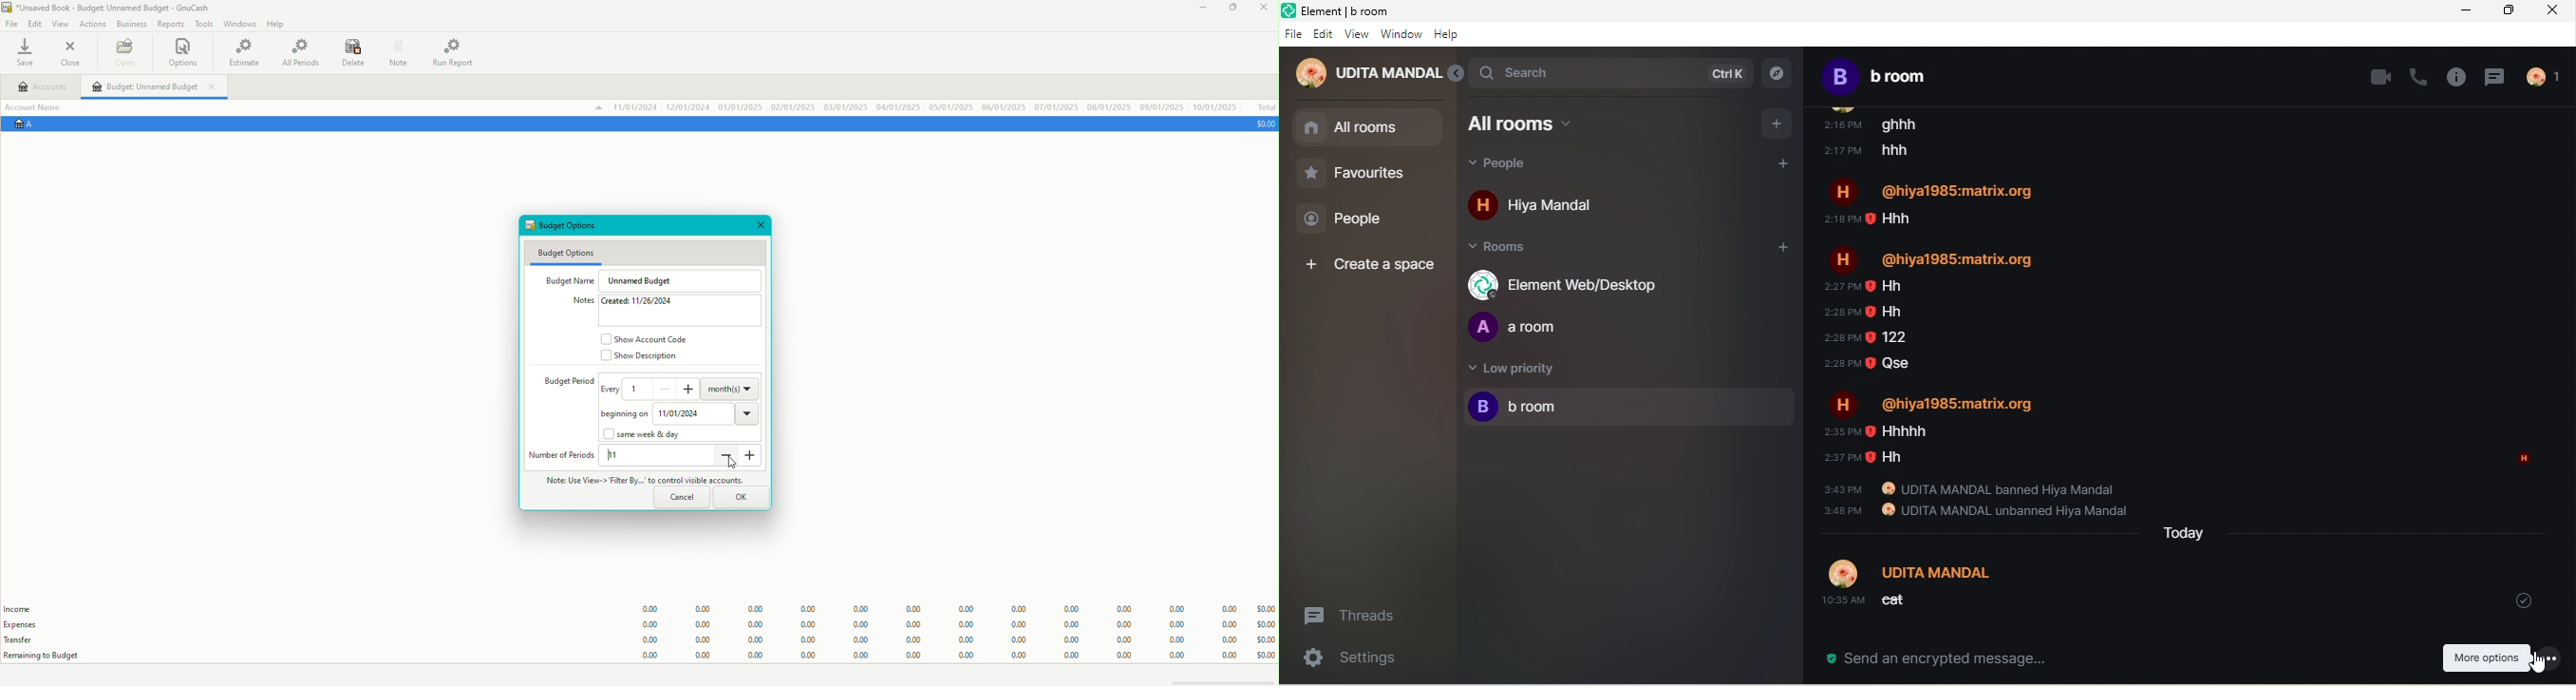 Image resolution: width=2576 pixels, height=700 pixels. Describe the element at coordinates (648, 338) in the screenshot. I see `Show Account Code` at that location.